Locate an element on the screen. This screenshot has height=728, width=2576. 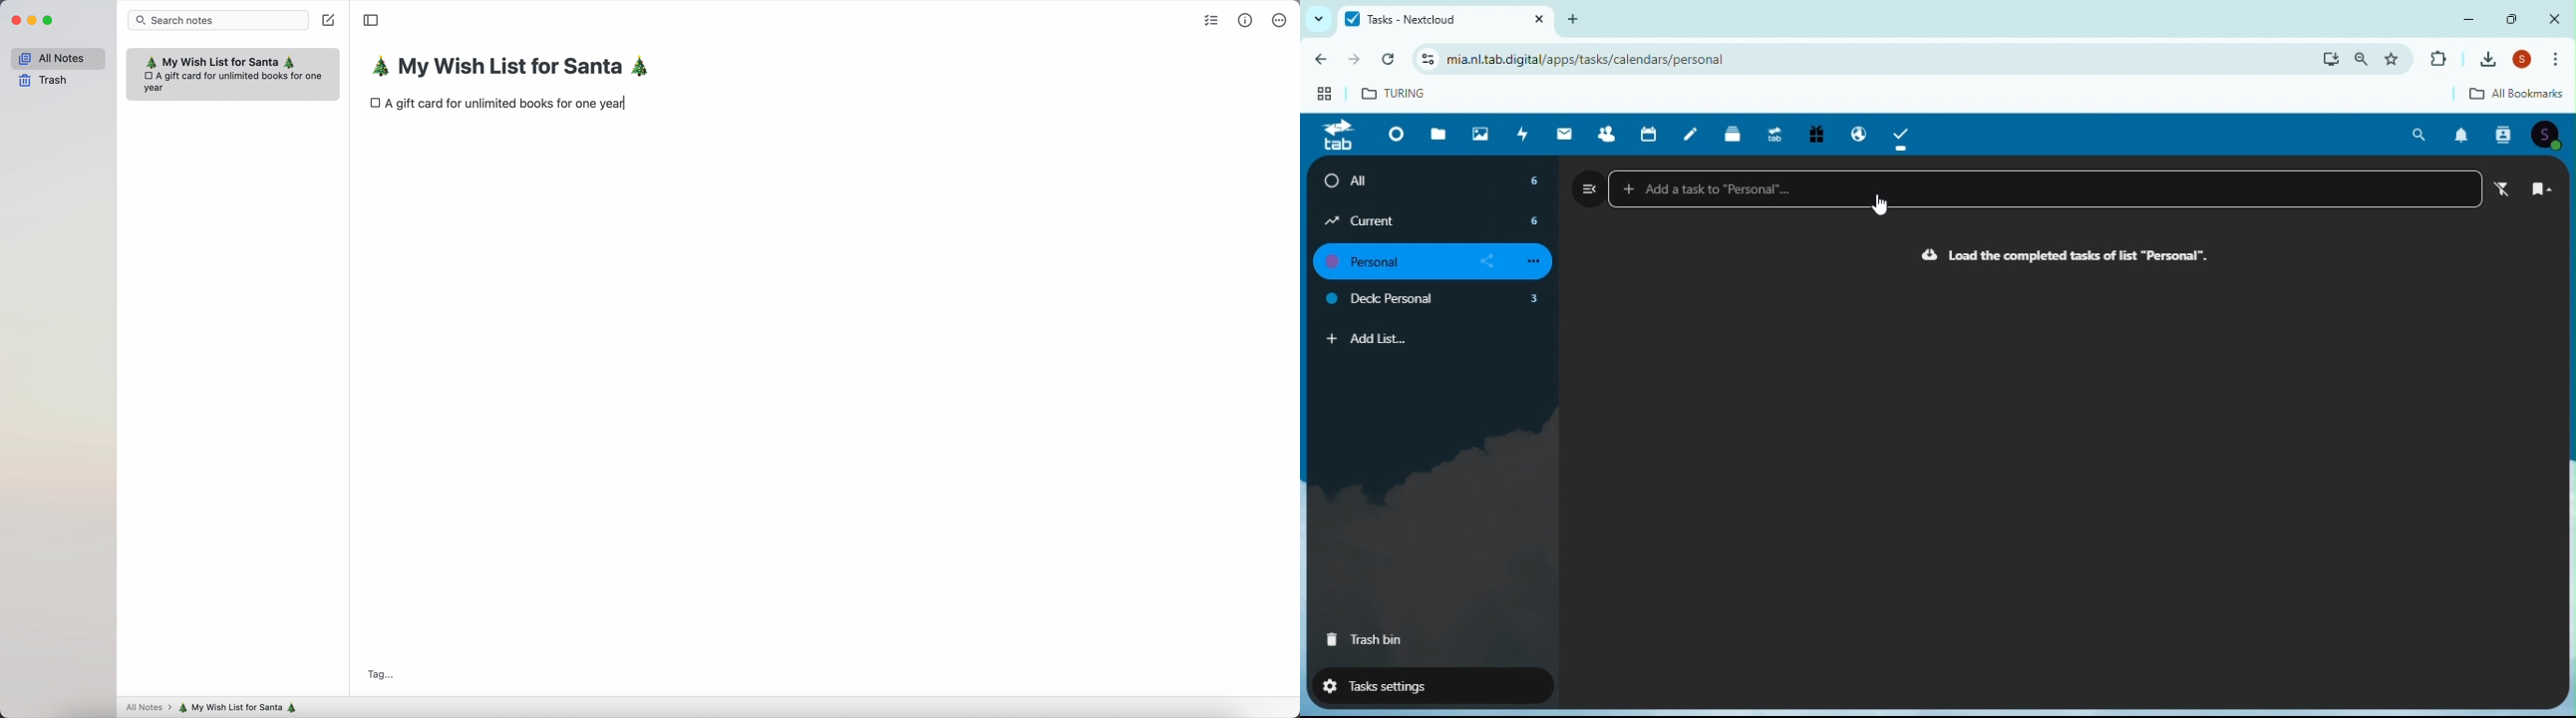
more options is located at coordinates (1280, 19).